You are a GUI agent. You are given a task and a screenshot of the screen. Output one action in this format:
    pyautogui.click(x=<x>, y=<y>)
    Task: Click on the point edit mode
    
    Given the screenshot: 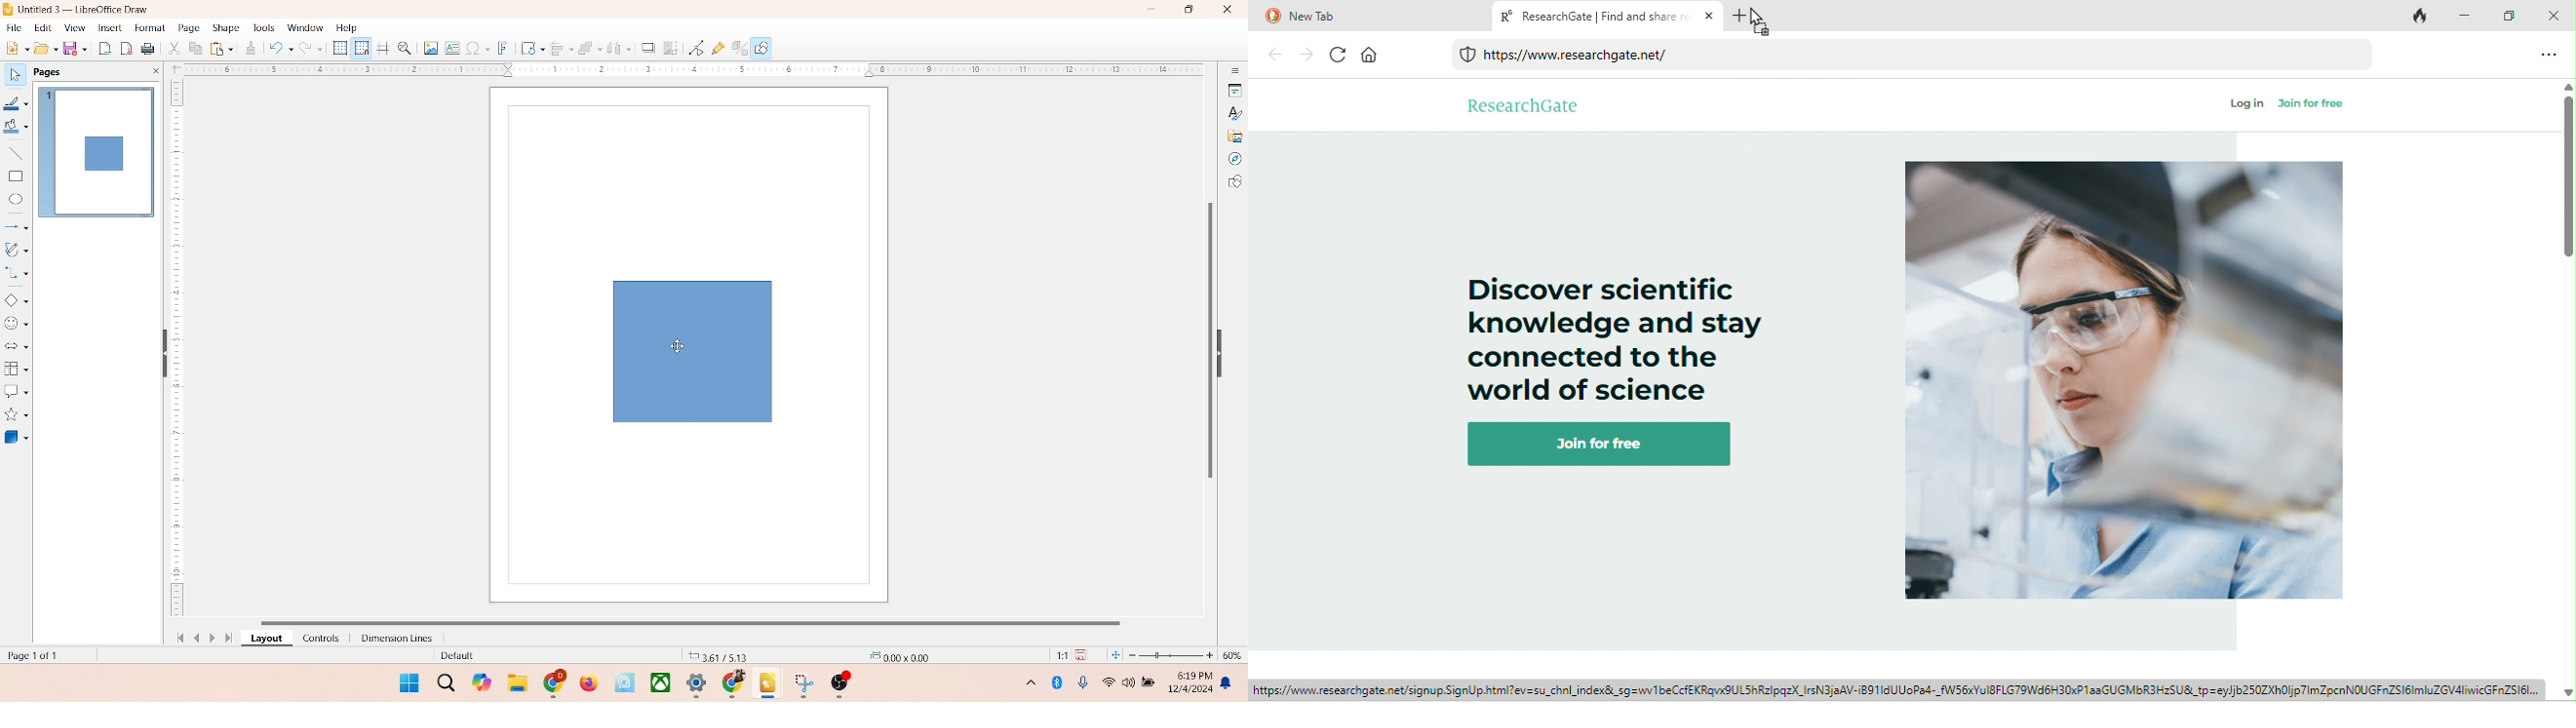 What is the action you would take?
    pyautogui.click(x=696, y=47)
    